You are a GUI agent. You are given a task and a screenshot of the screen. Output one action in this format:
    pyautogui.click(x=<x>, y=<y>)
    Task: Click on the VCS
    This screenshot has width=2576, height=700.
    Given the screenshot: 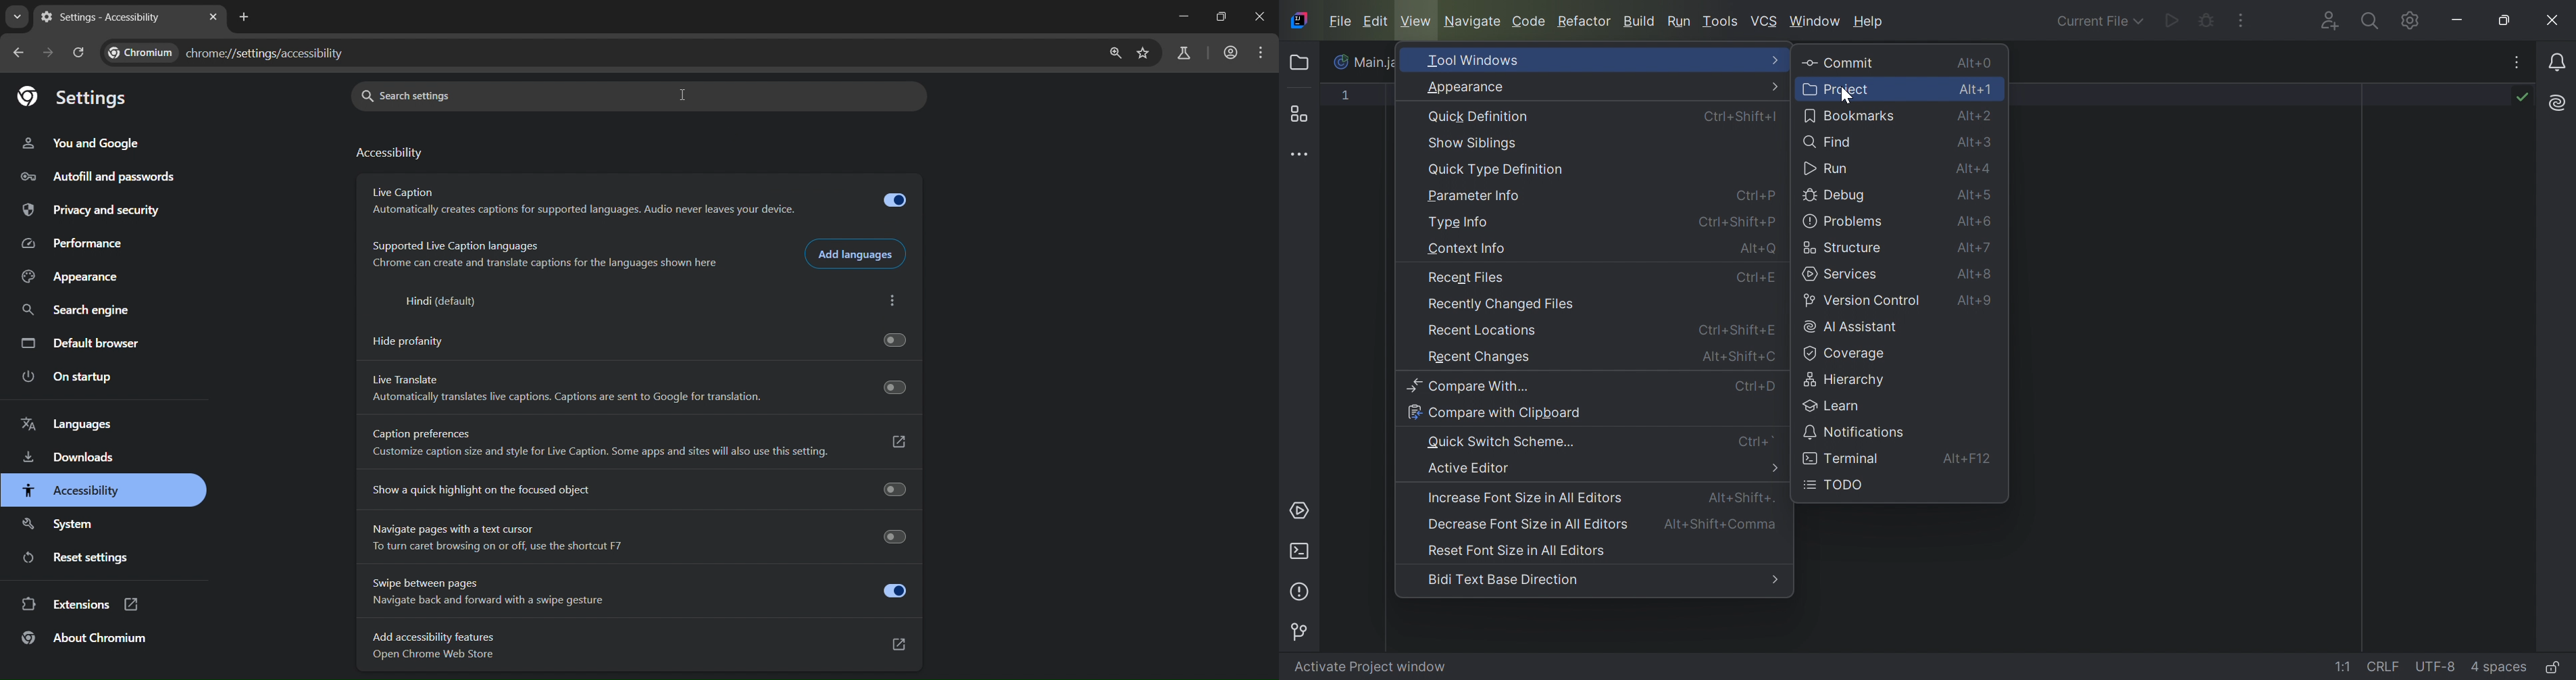 What is the action you would take?
    pyautogui.click(x=1765, y=20)
    